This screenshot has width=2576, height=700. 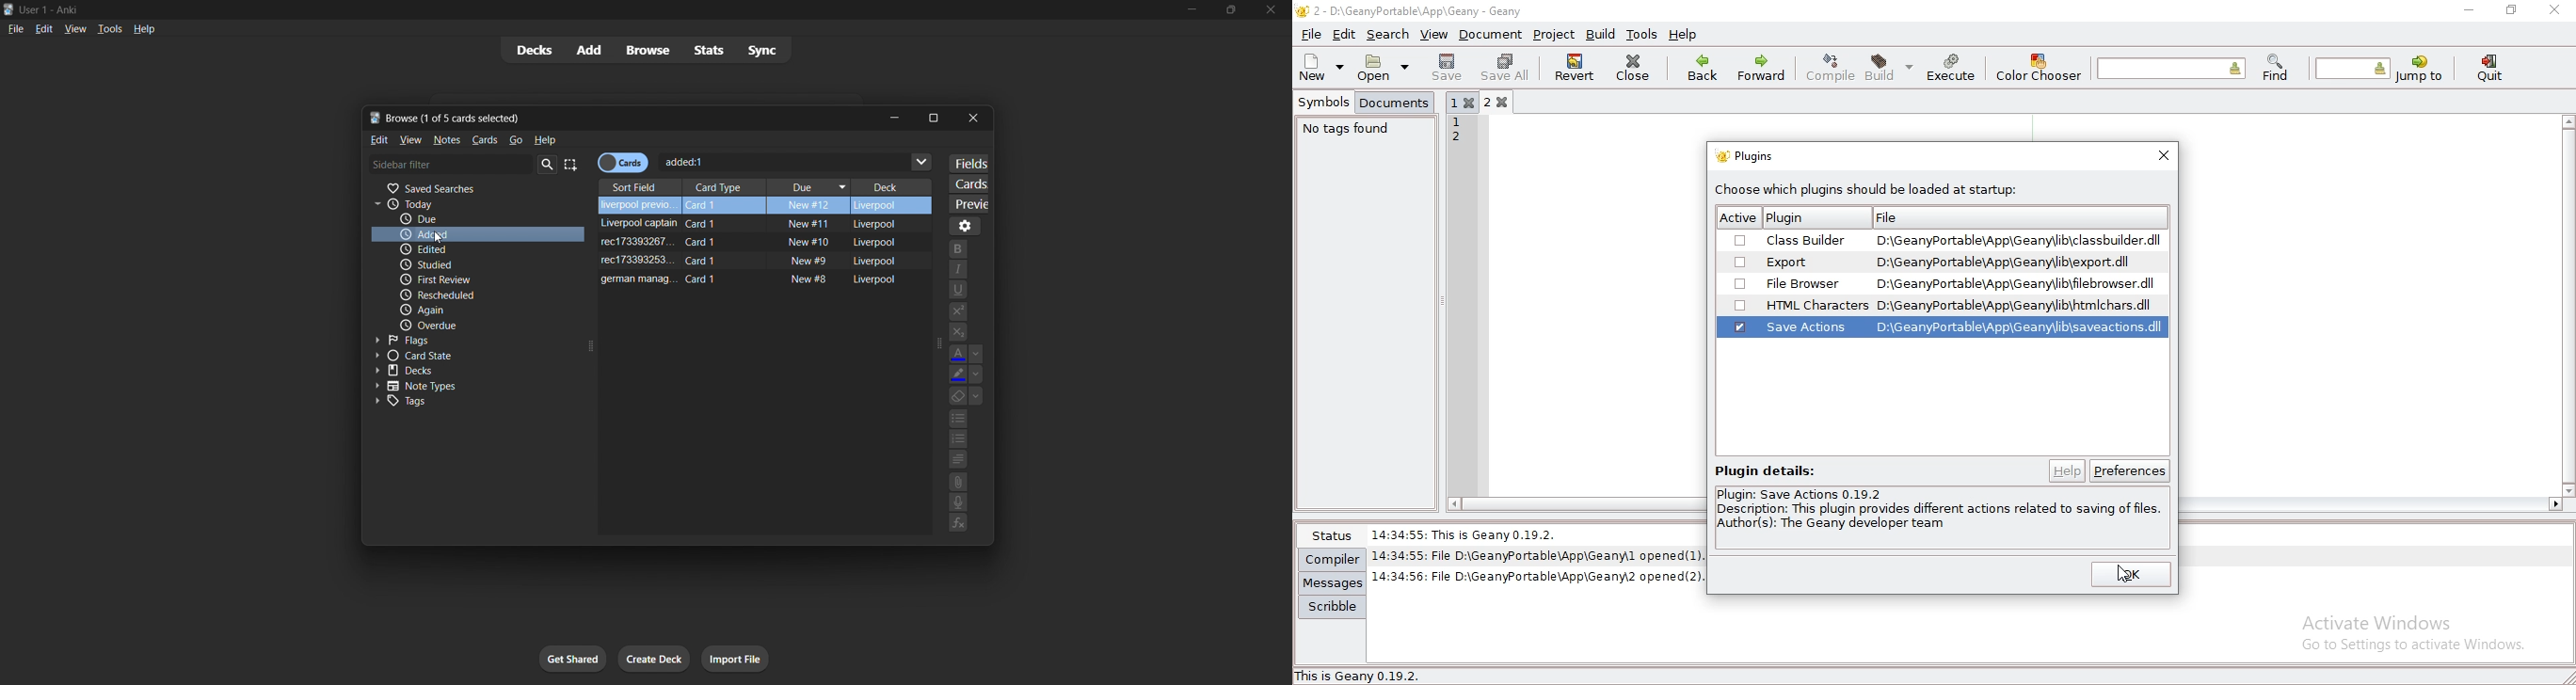 What do you see at coordinates (801, 162) in the screenshot?
I see `search cards` at bounding box center [801, 162].